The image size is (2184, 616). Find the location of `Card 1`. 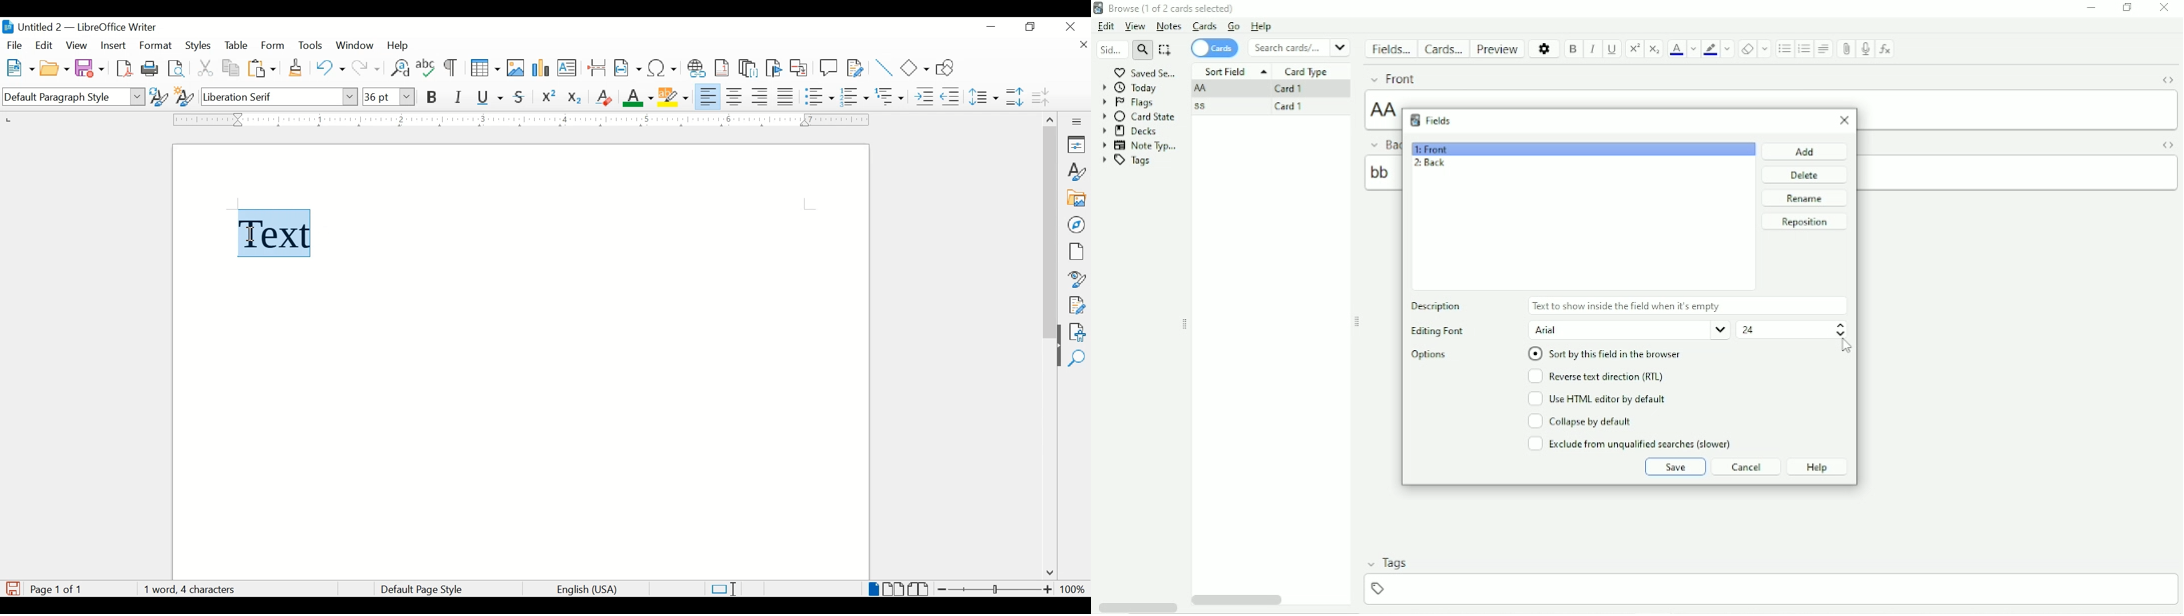

Card 1 is located at coordinates (1295, 108).